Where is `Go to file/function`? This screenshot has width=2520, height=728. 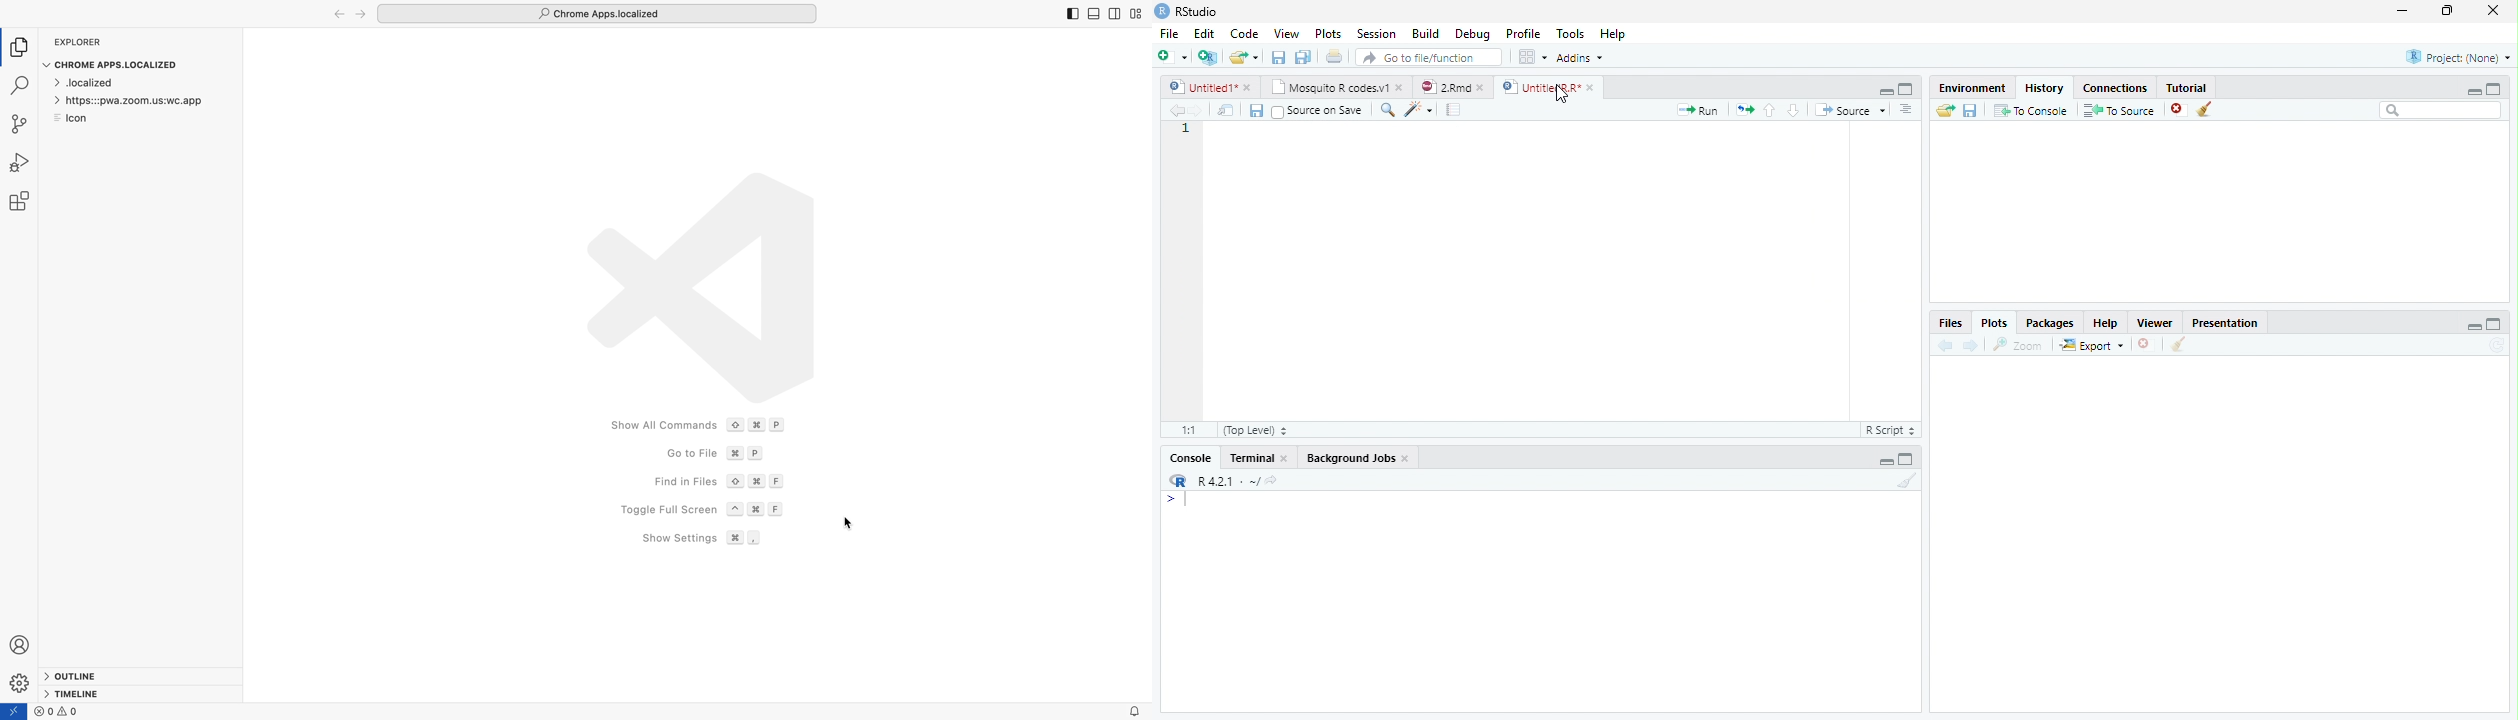
Go to file/function is located at coordinates (1430, 57).